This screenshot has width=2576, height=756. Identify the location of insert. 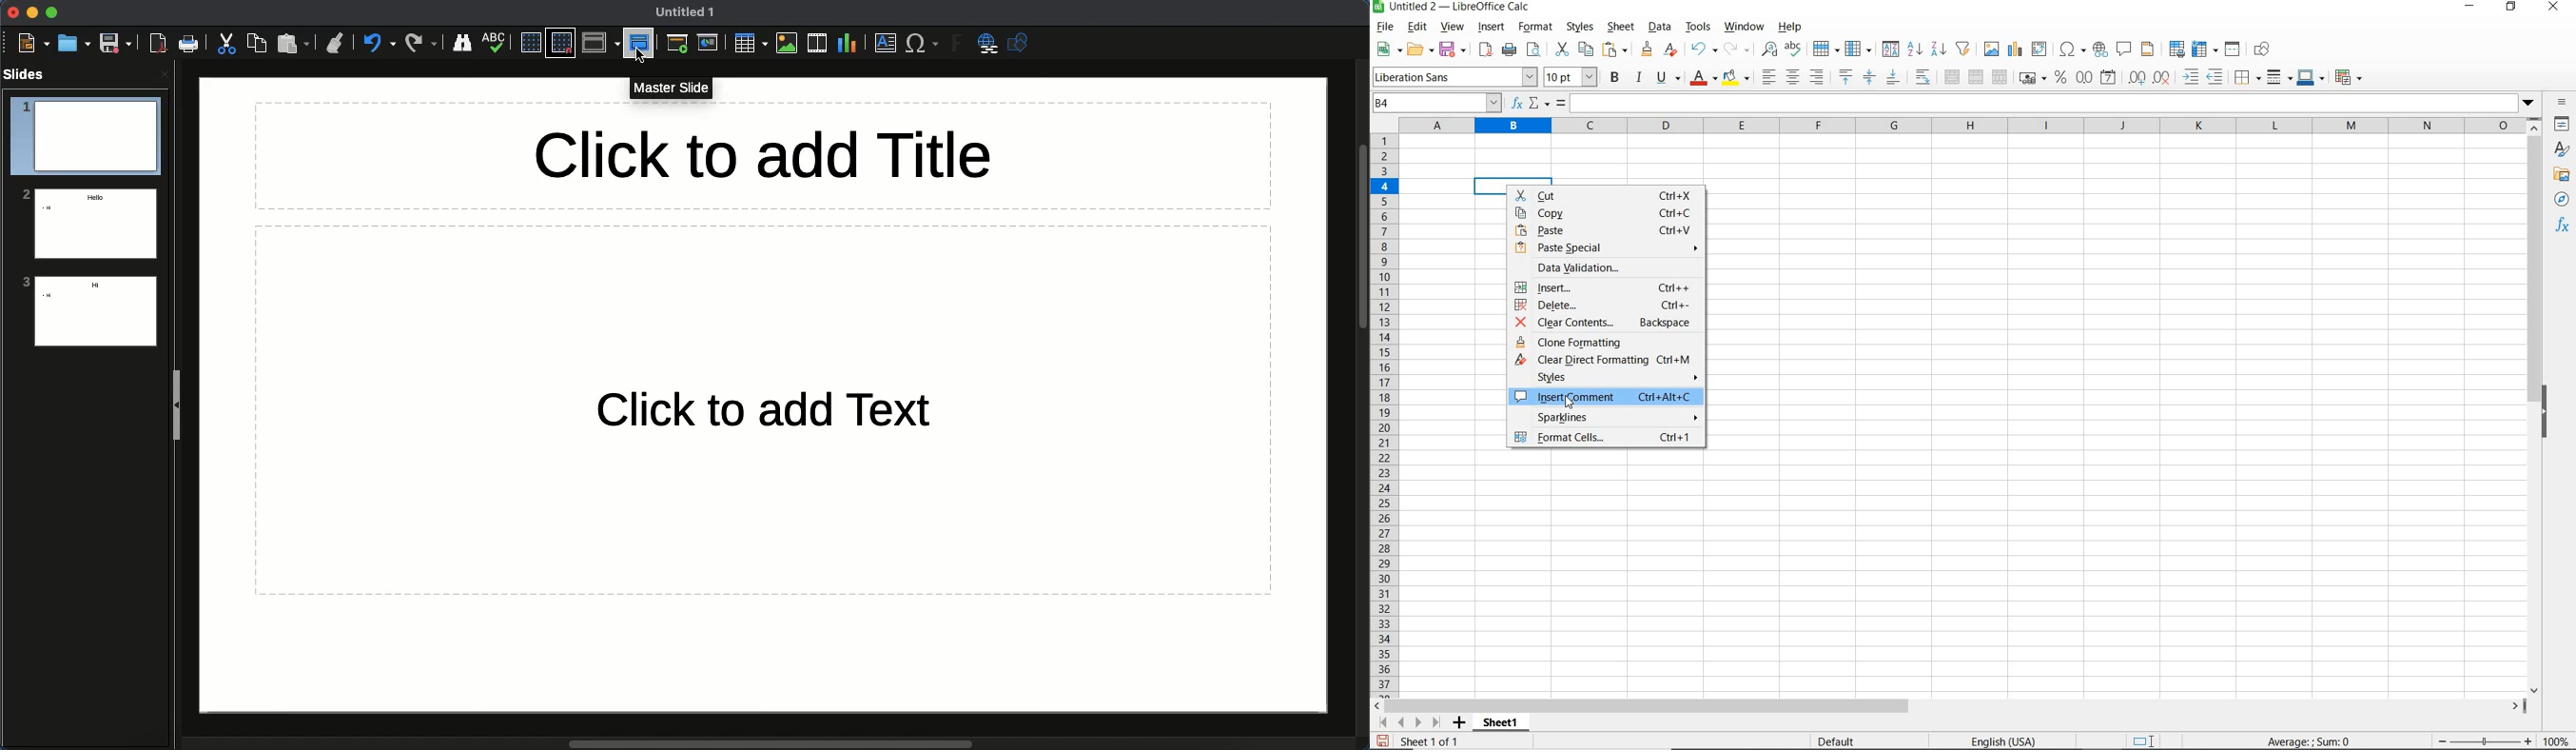
(1491, 27).